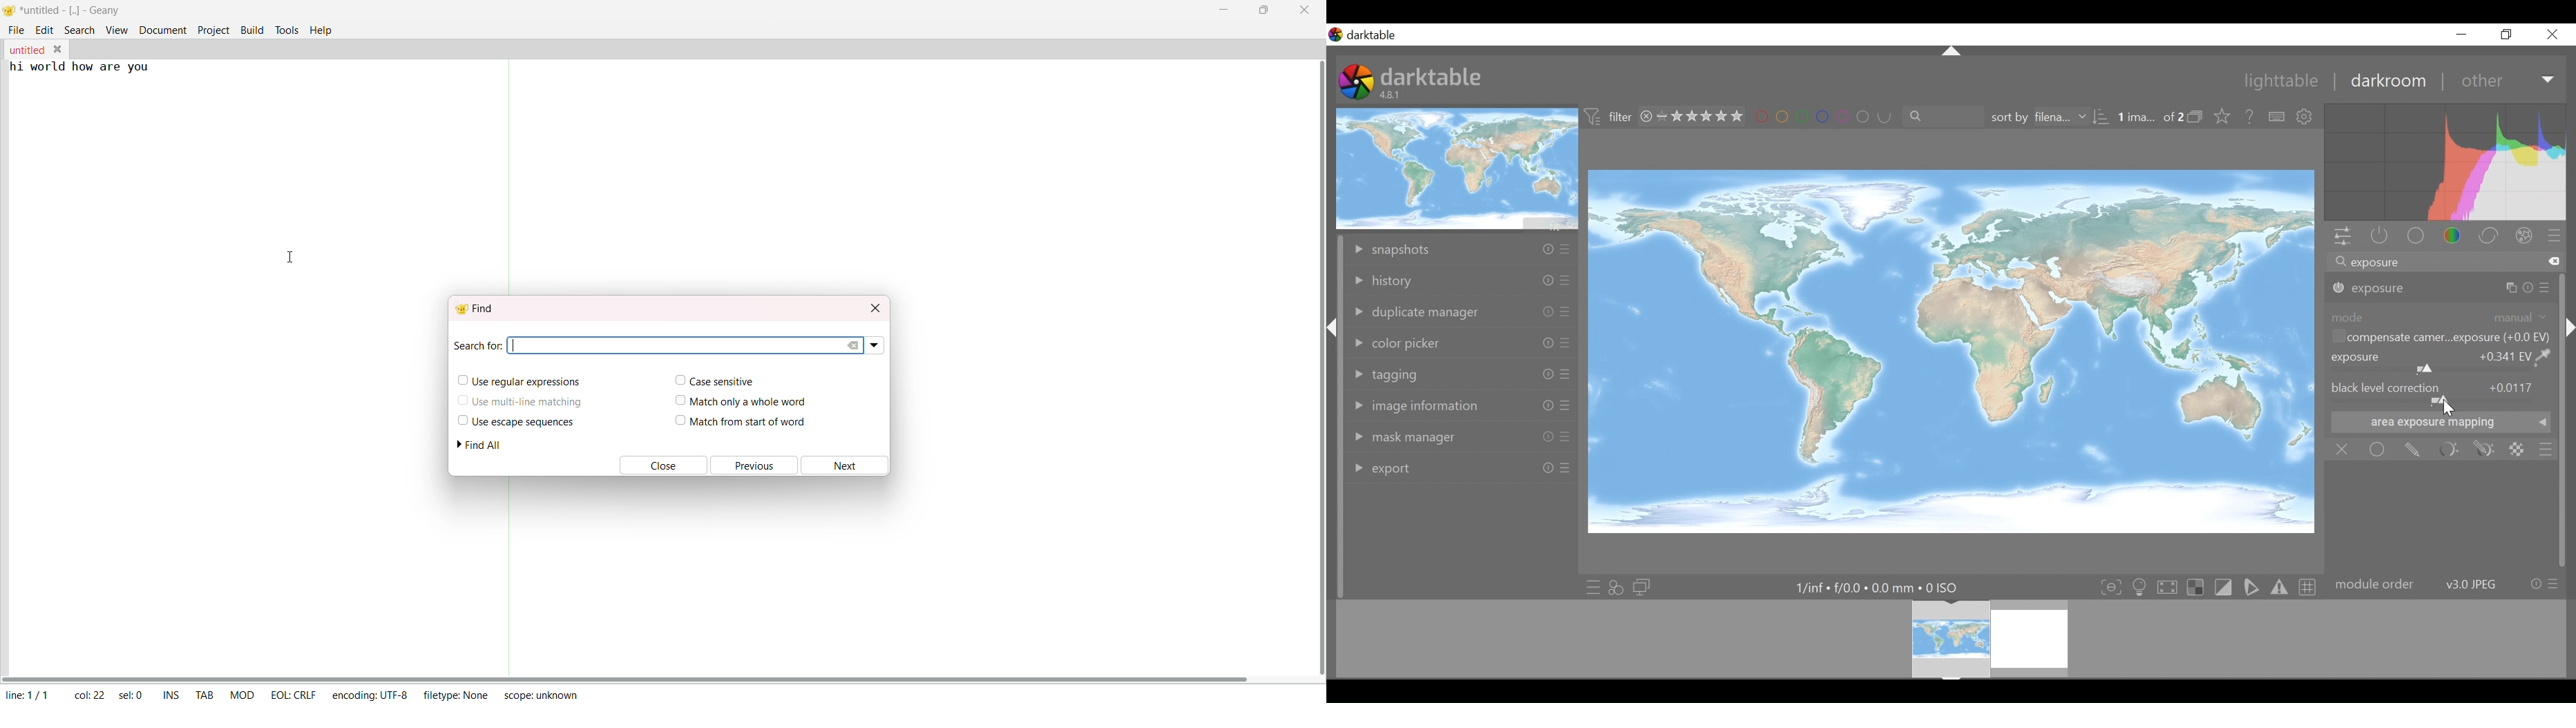 The height and width of the screenshot is (728, 2576). I want to click on drawn mask, so click(2415, 448).